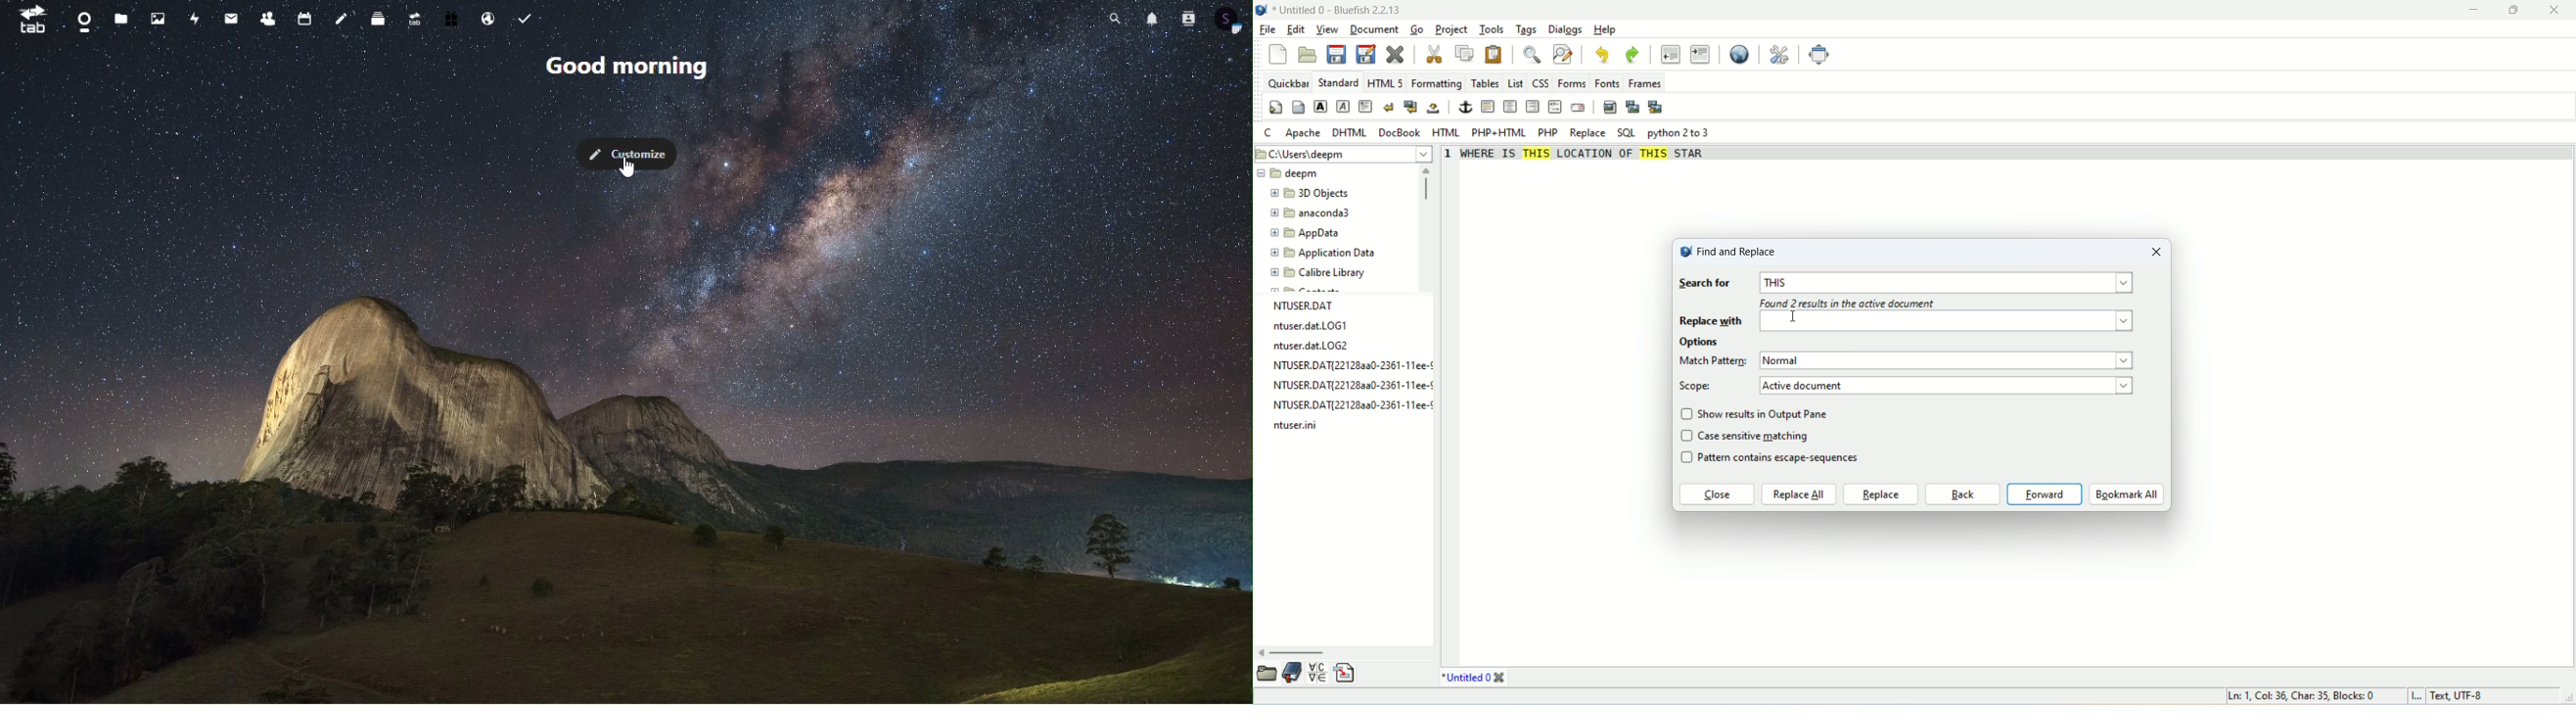 Image resolution: width=2576 pixels, height=728 pixels. Describe the element at coordinates (2524, 10) in the screenshot. I see `maximize` at that location.